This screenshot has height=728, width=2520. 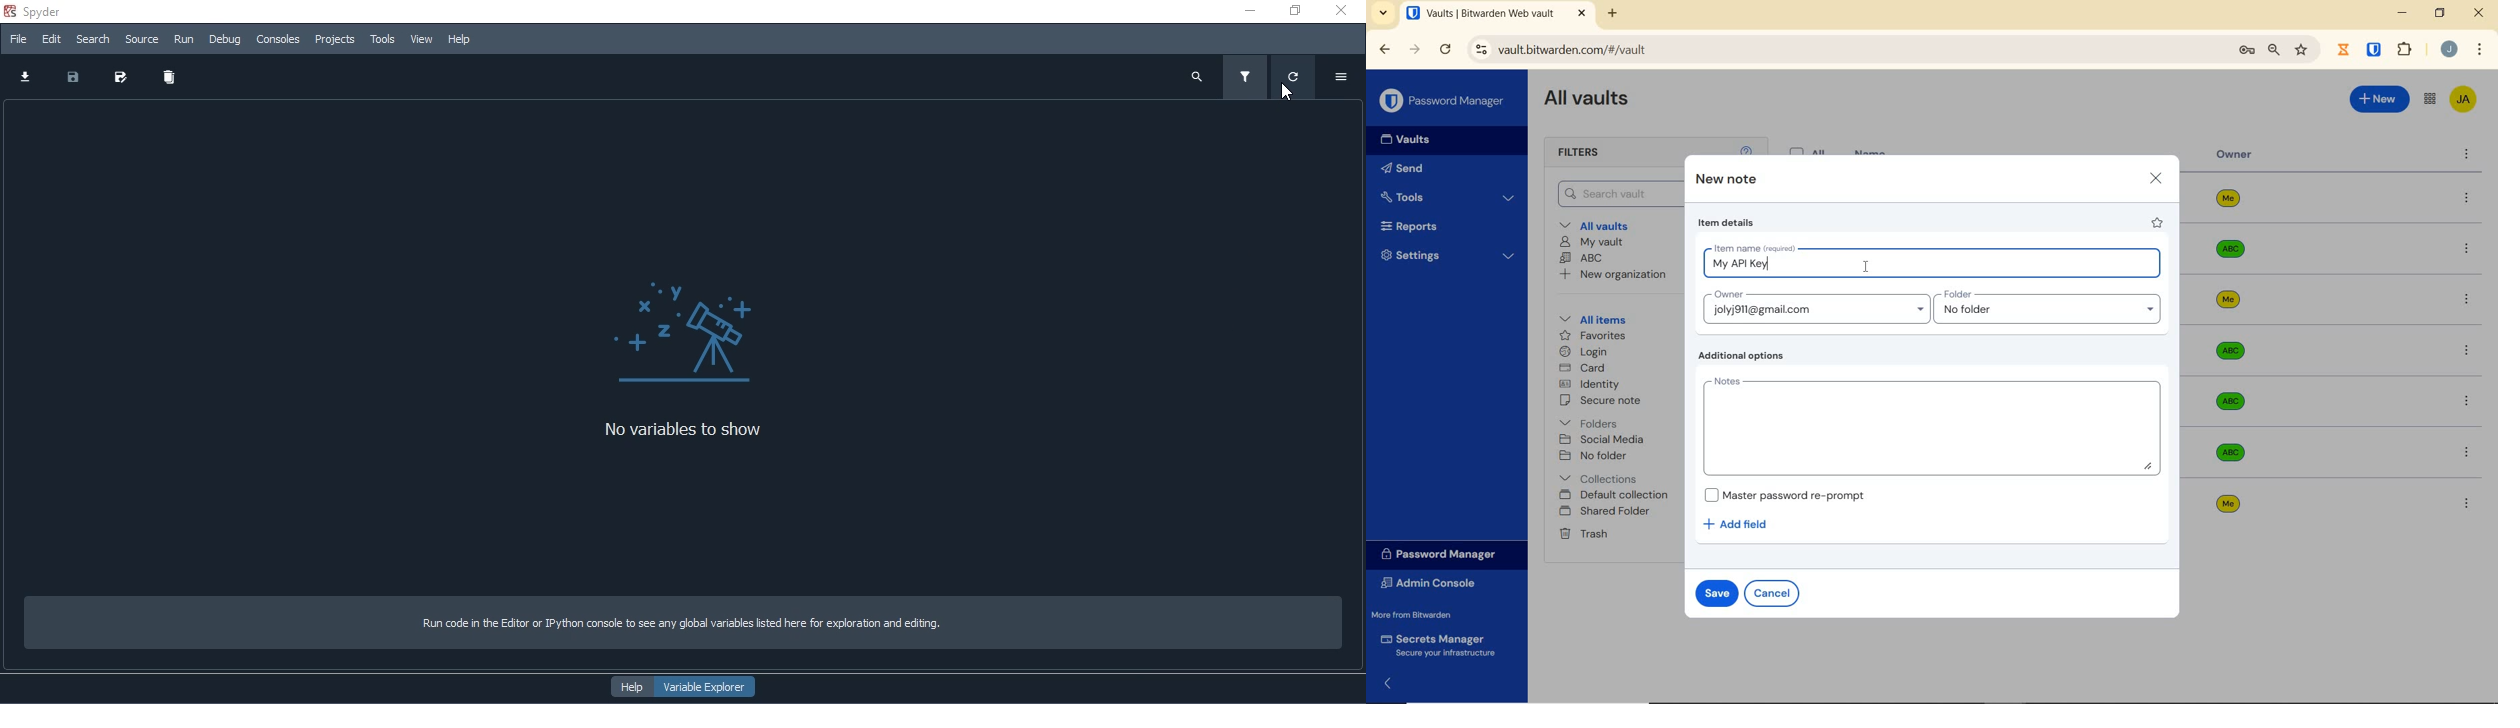 I want to click on All, so click(x=1810, y=149).